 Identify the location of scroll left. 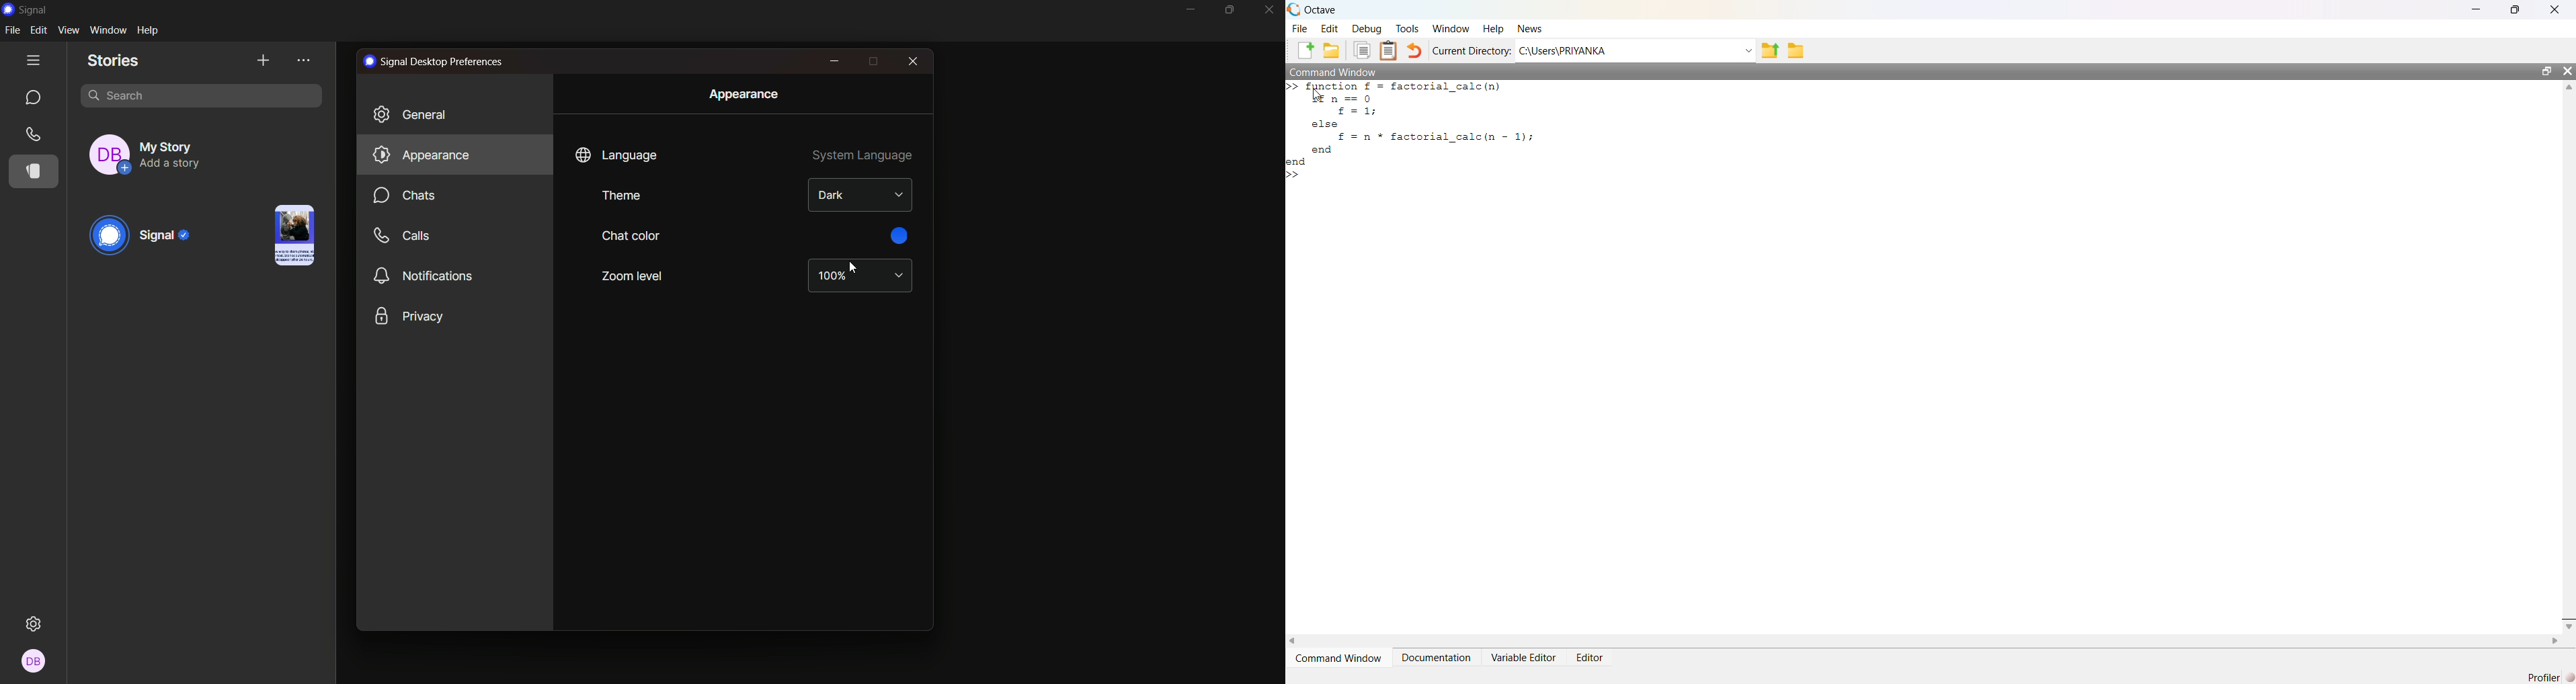
(1293, 640).